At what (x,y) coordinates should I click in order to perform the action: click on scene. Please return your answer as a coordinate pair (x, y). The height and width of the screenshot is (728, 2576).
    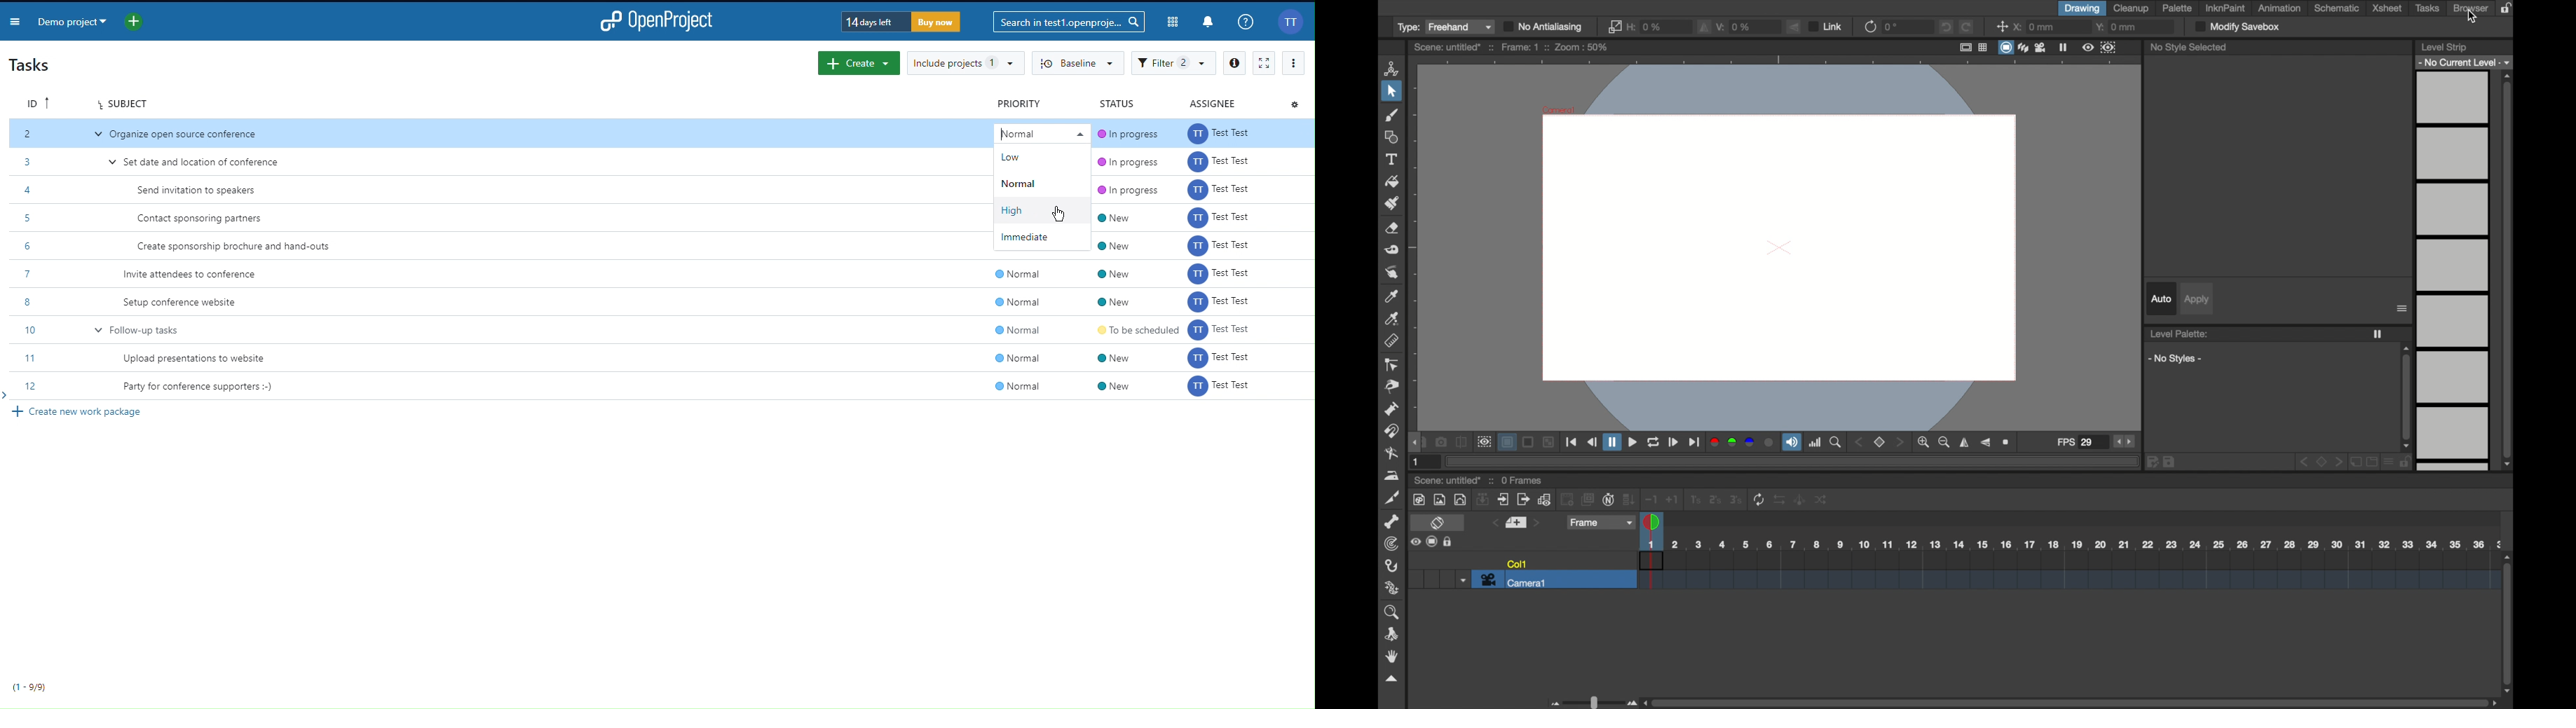
    Looking at the image, I should click on (1511, 47).